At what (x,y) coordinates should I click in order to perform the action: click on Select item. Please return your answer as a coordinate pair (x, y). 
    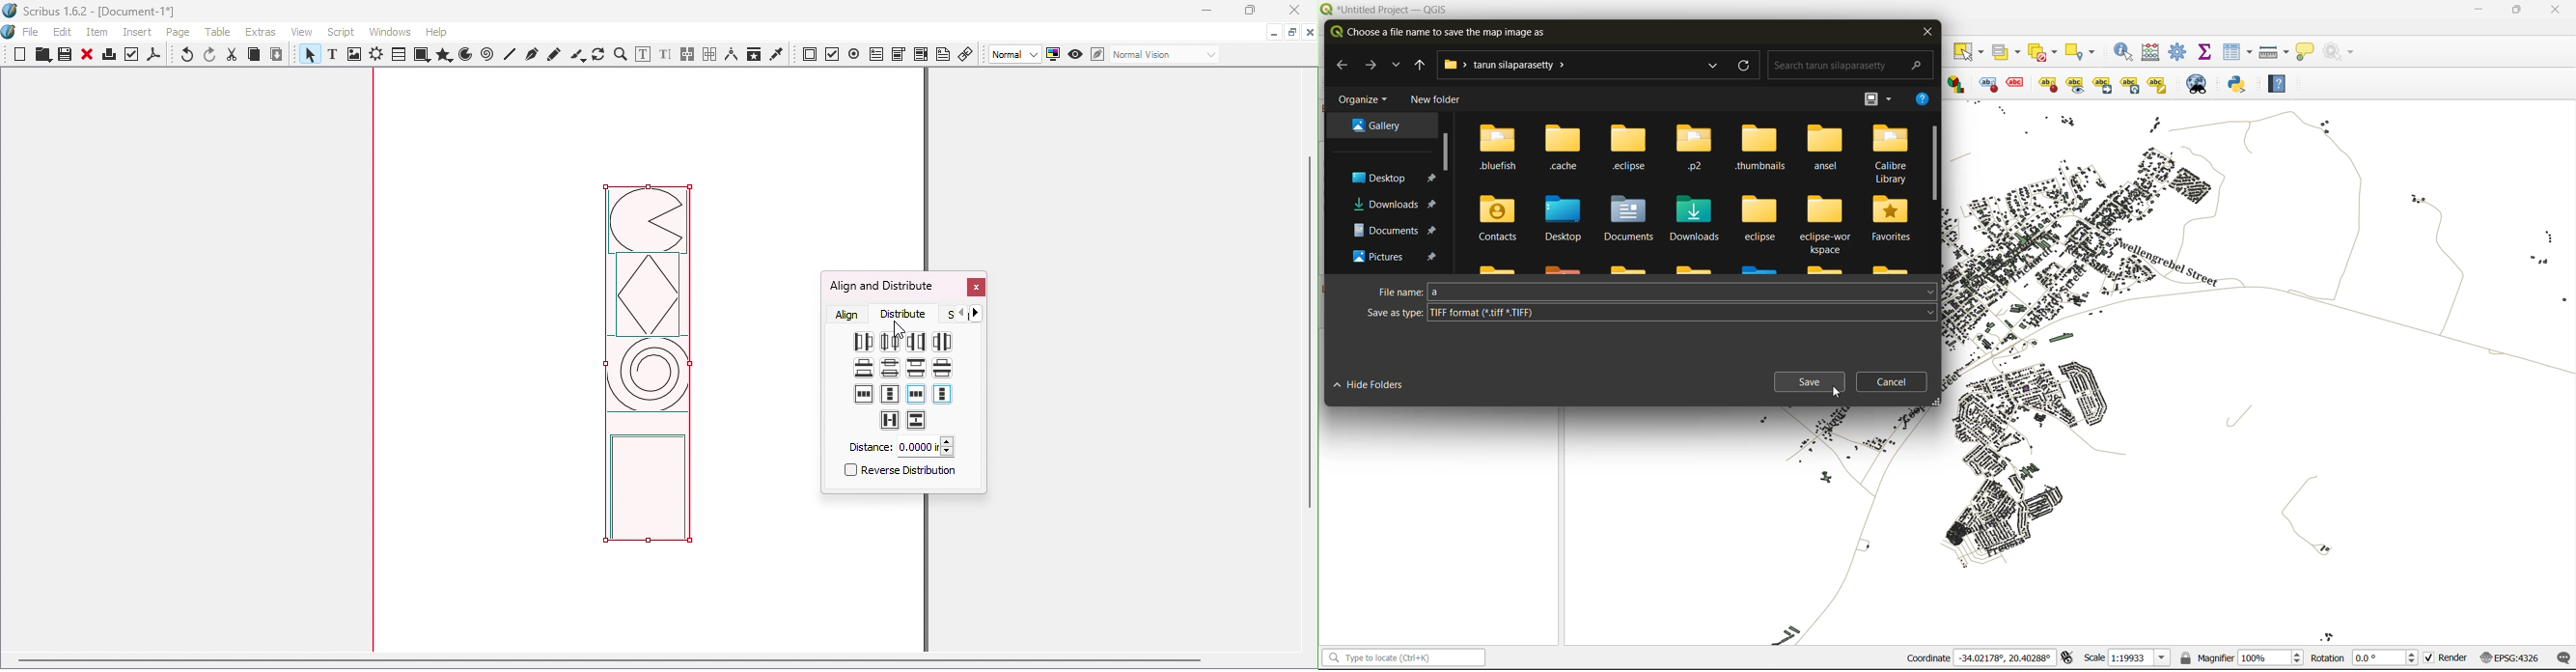
    Looking at the image, I should click on (308, 56).